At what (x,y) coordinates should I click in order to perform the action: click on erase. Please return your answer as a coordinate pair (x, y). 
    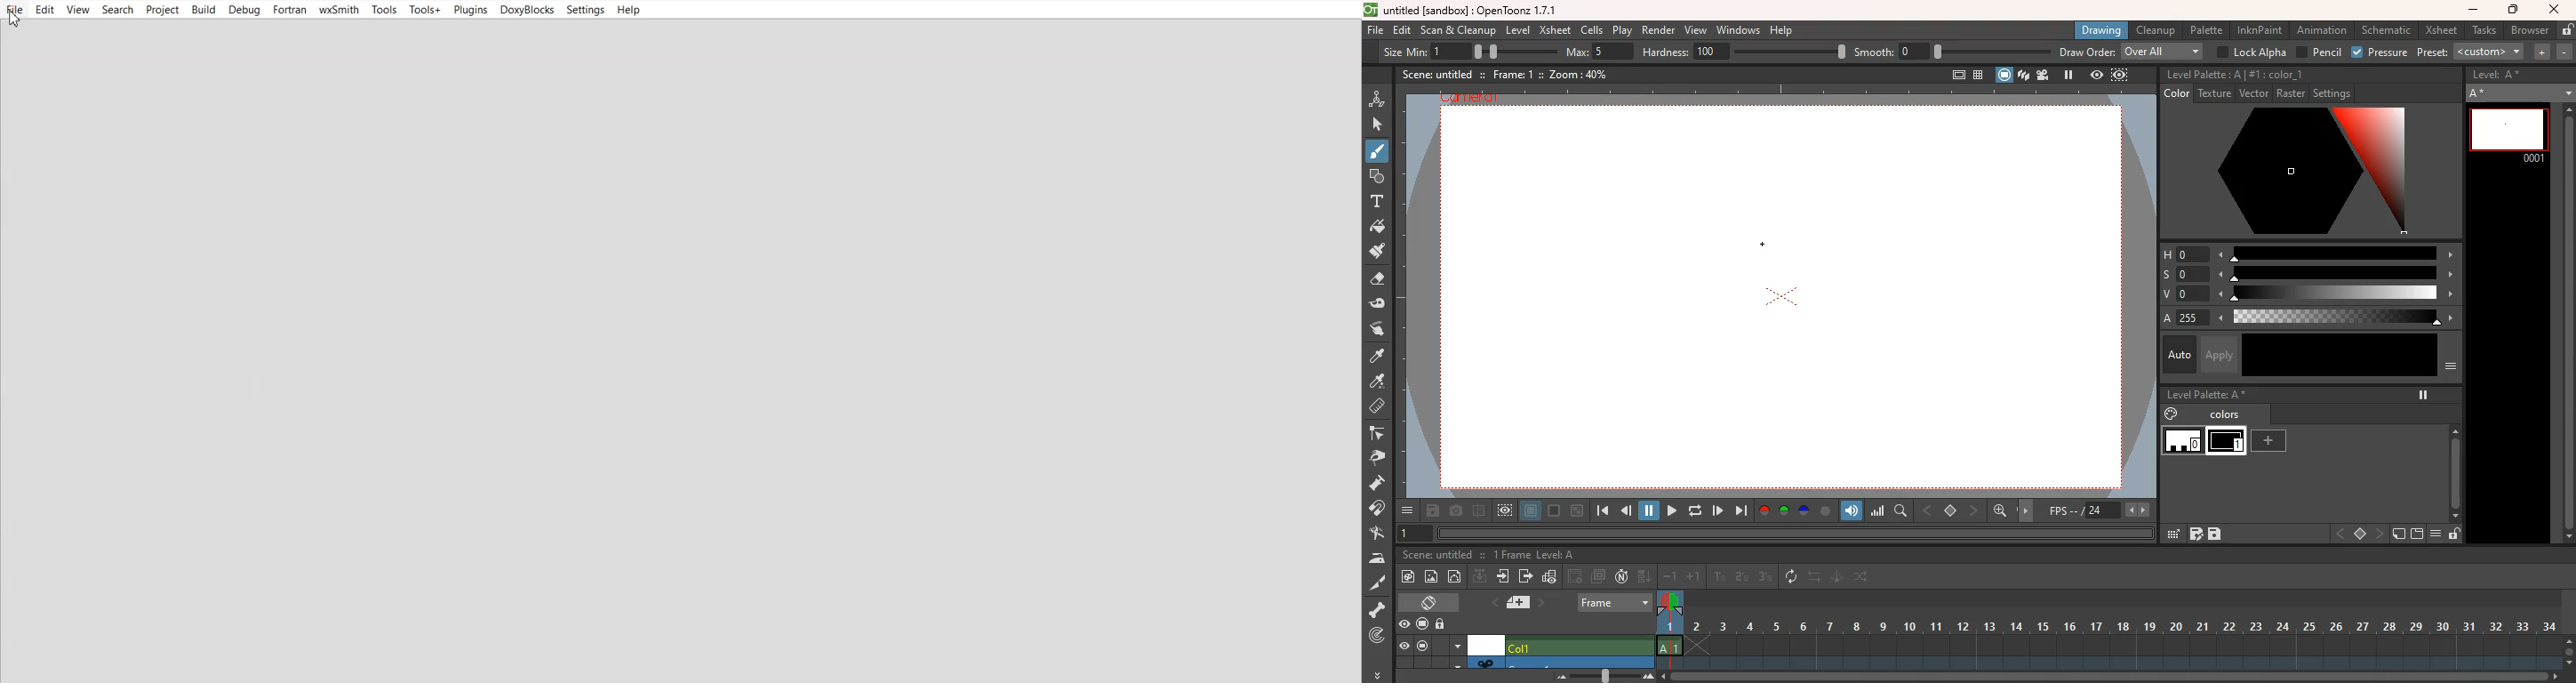
    Looking at the image, I should click on (1379, 283).